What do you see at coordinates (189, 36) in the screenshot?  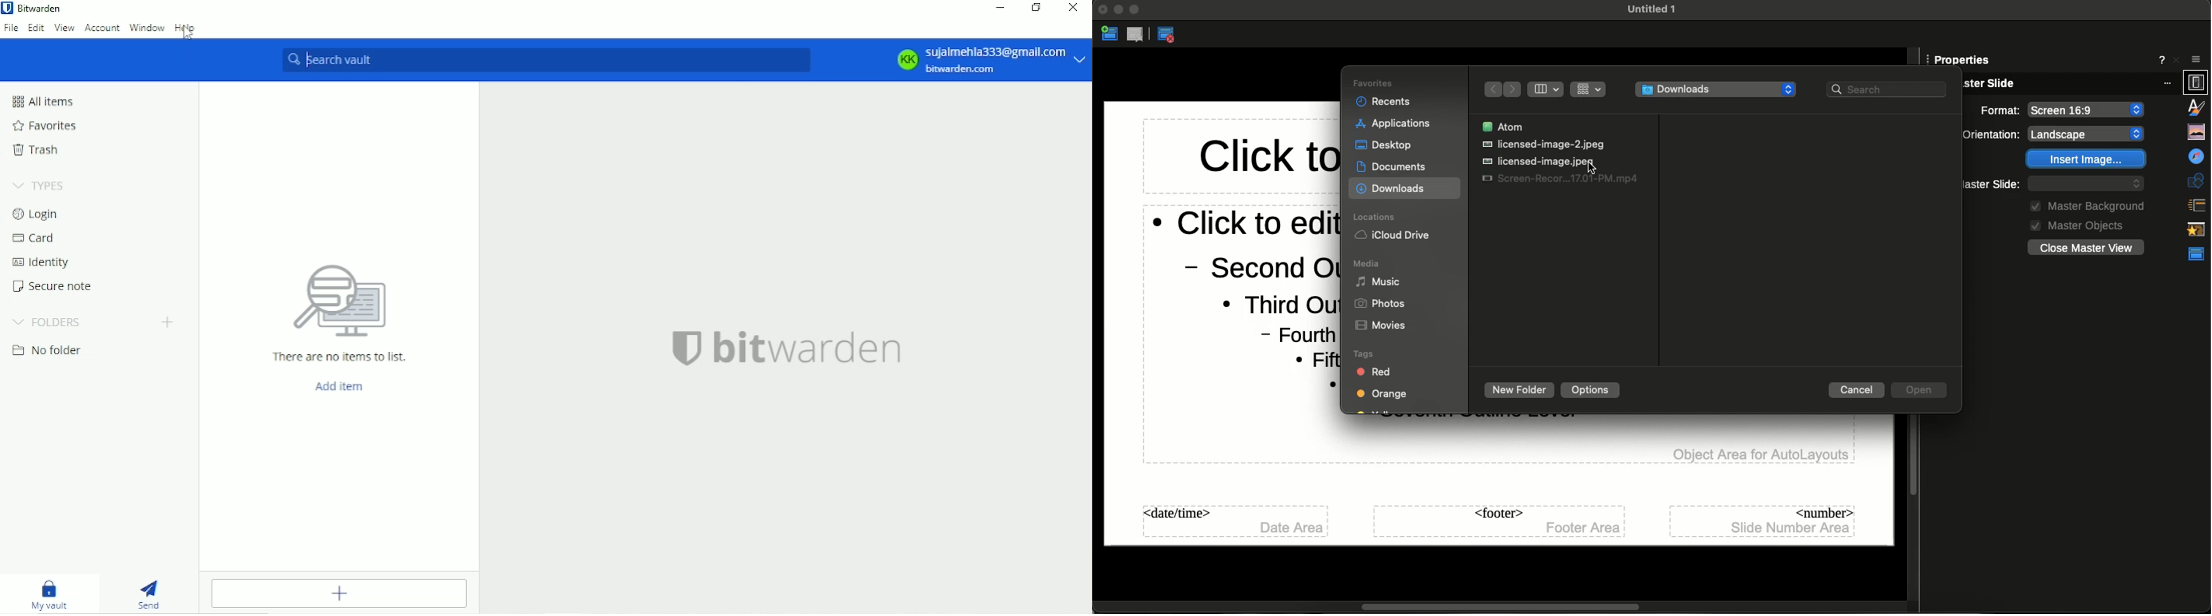 I see `cursor` at bounding box center [189, 36].